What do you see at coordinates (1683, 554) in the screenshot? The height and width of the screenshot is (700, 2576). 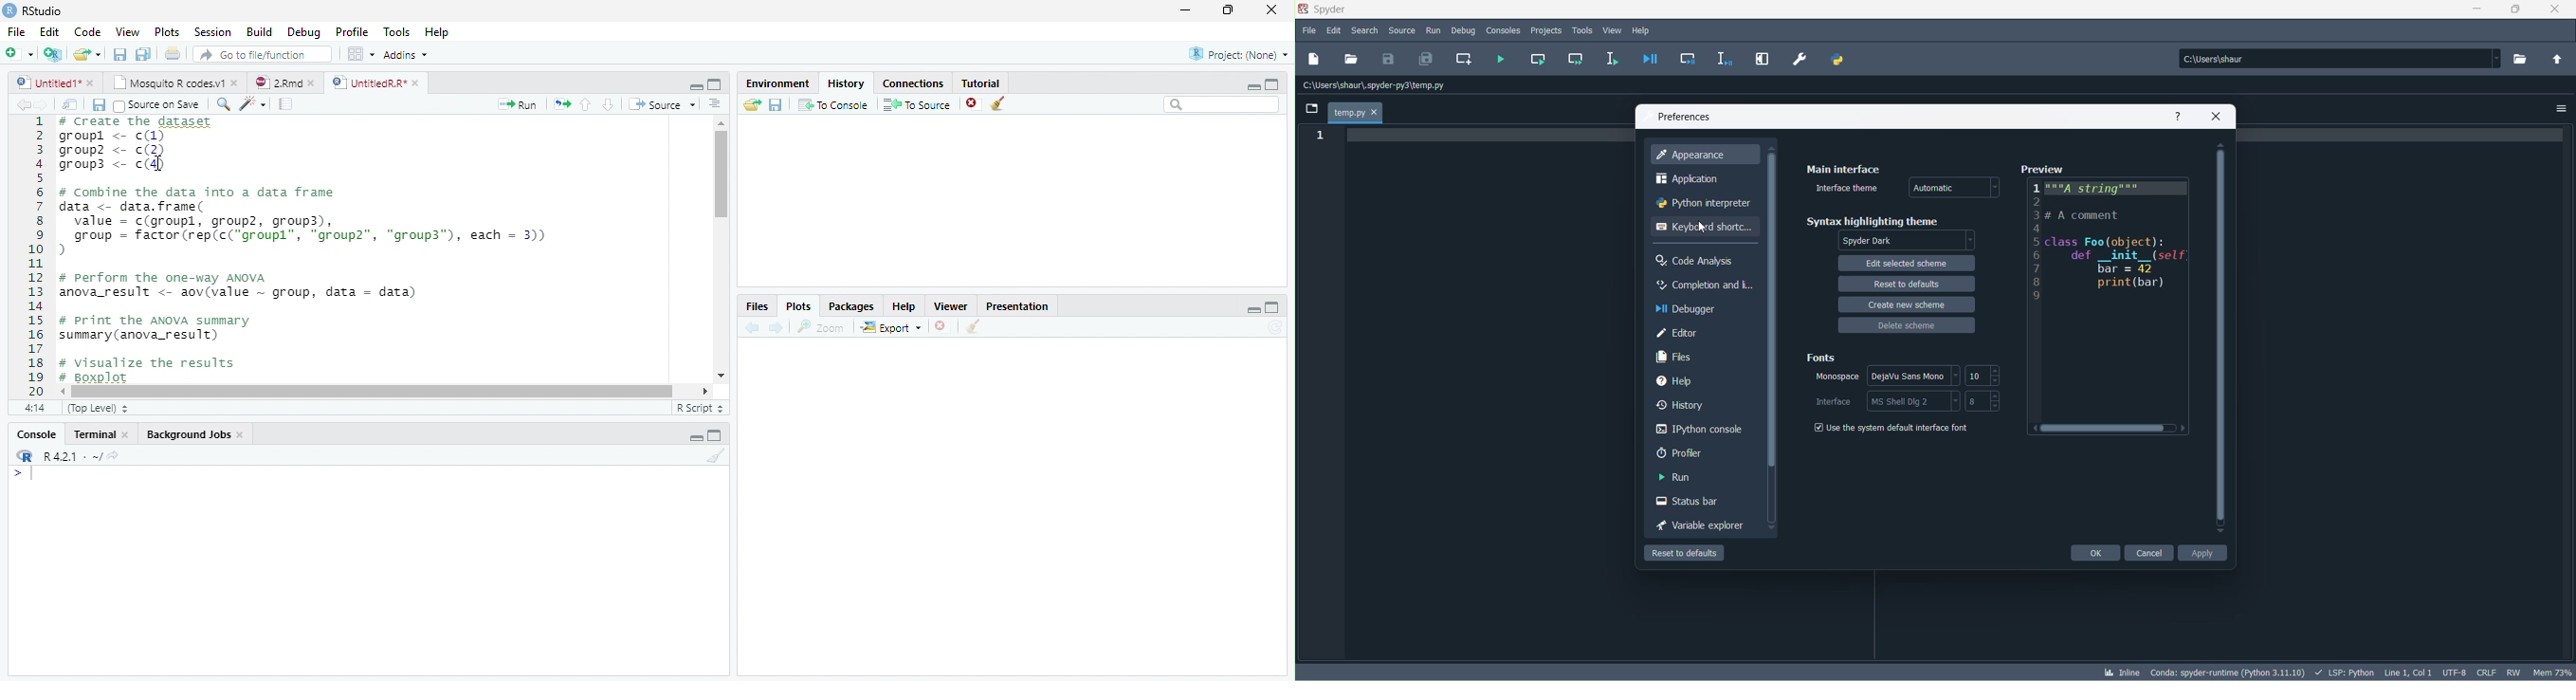 I see `reset to defaul` at bounding box center [1683, 554].